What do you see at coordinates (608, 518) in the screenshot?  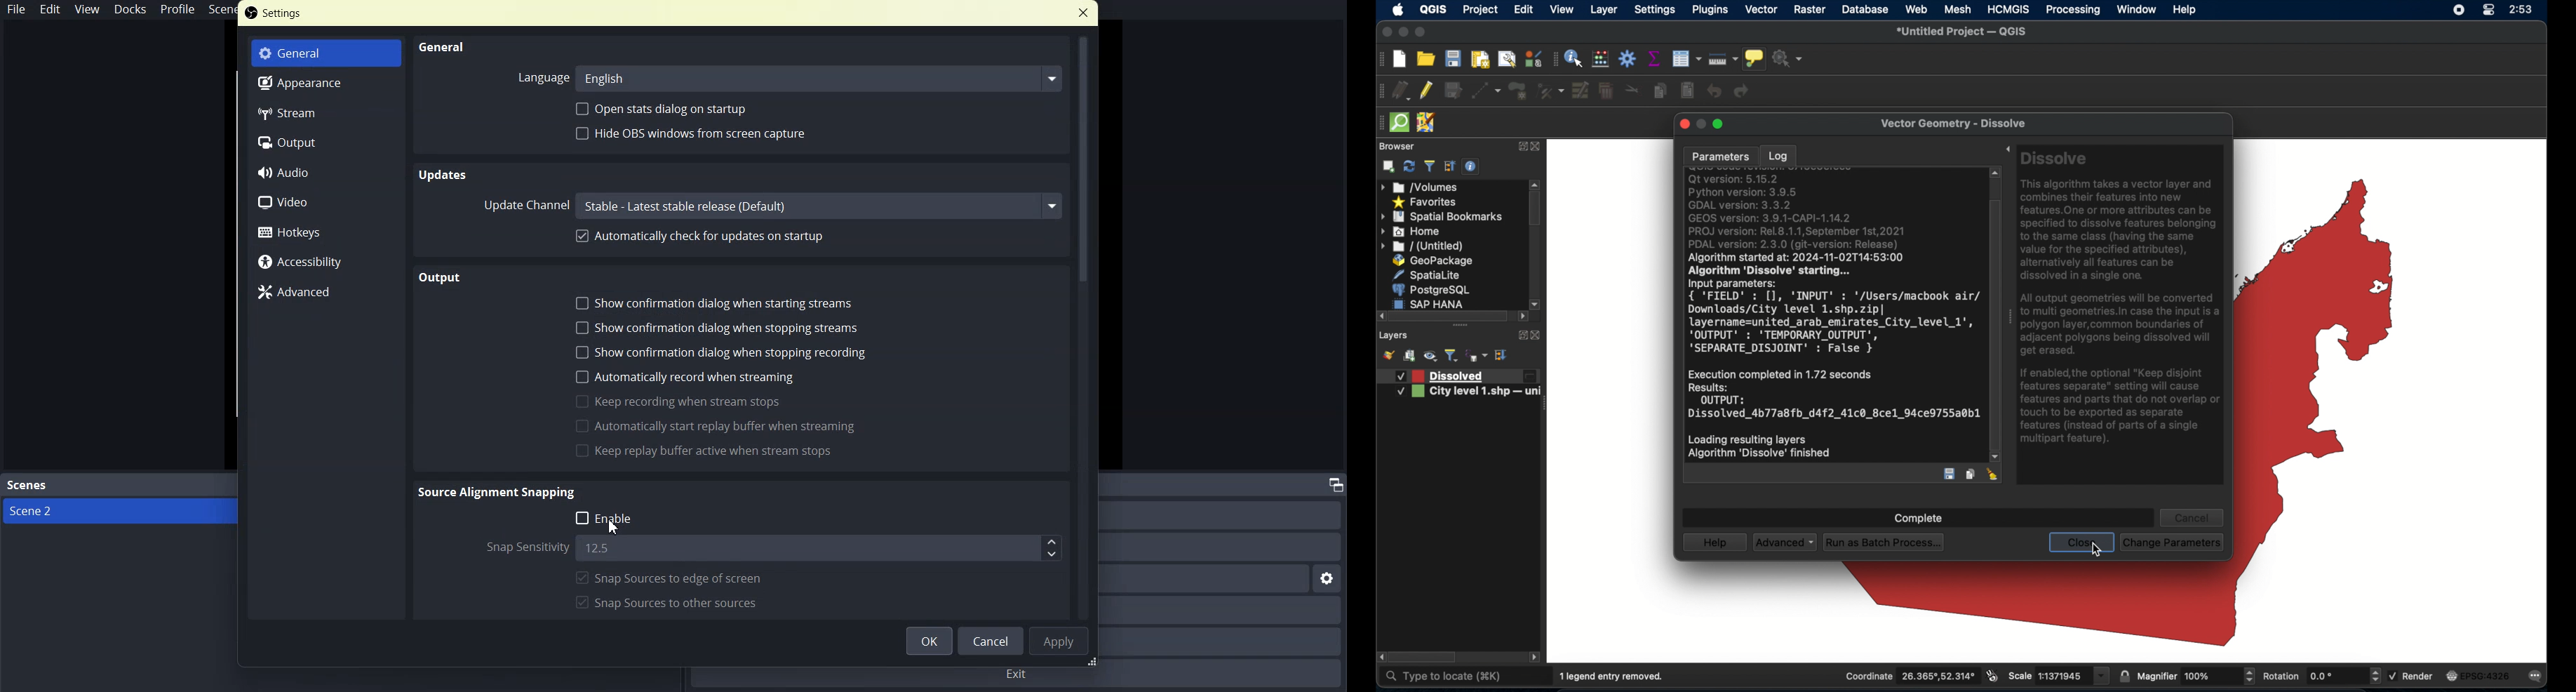 I see `Enable` at bounding box center [608, 518].